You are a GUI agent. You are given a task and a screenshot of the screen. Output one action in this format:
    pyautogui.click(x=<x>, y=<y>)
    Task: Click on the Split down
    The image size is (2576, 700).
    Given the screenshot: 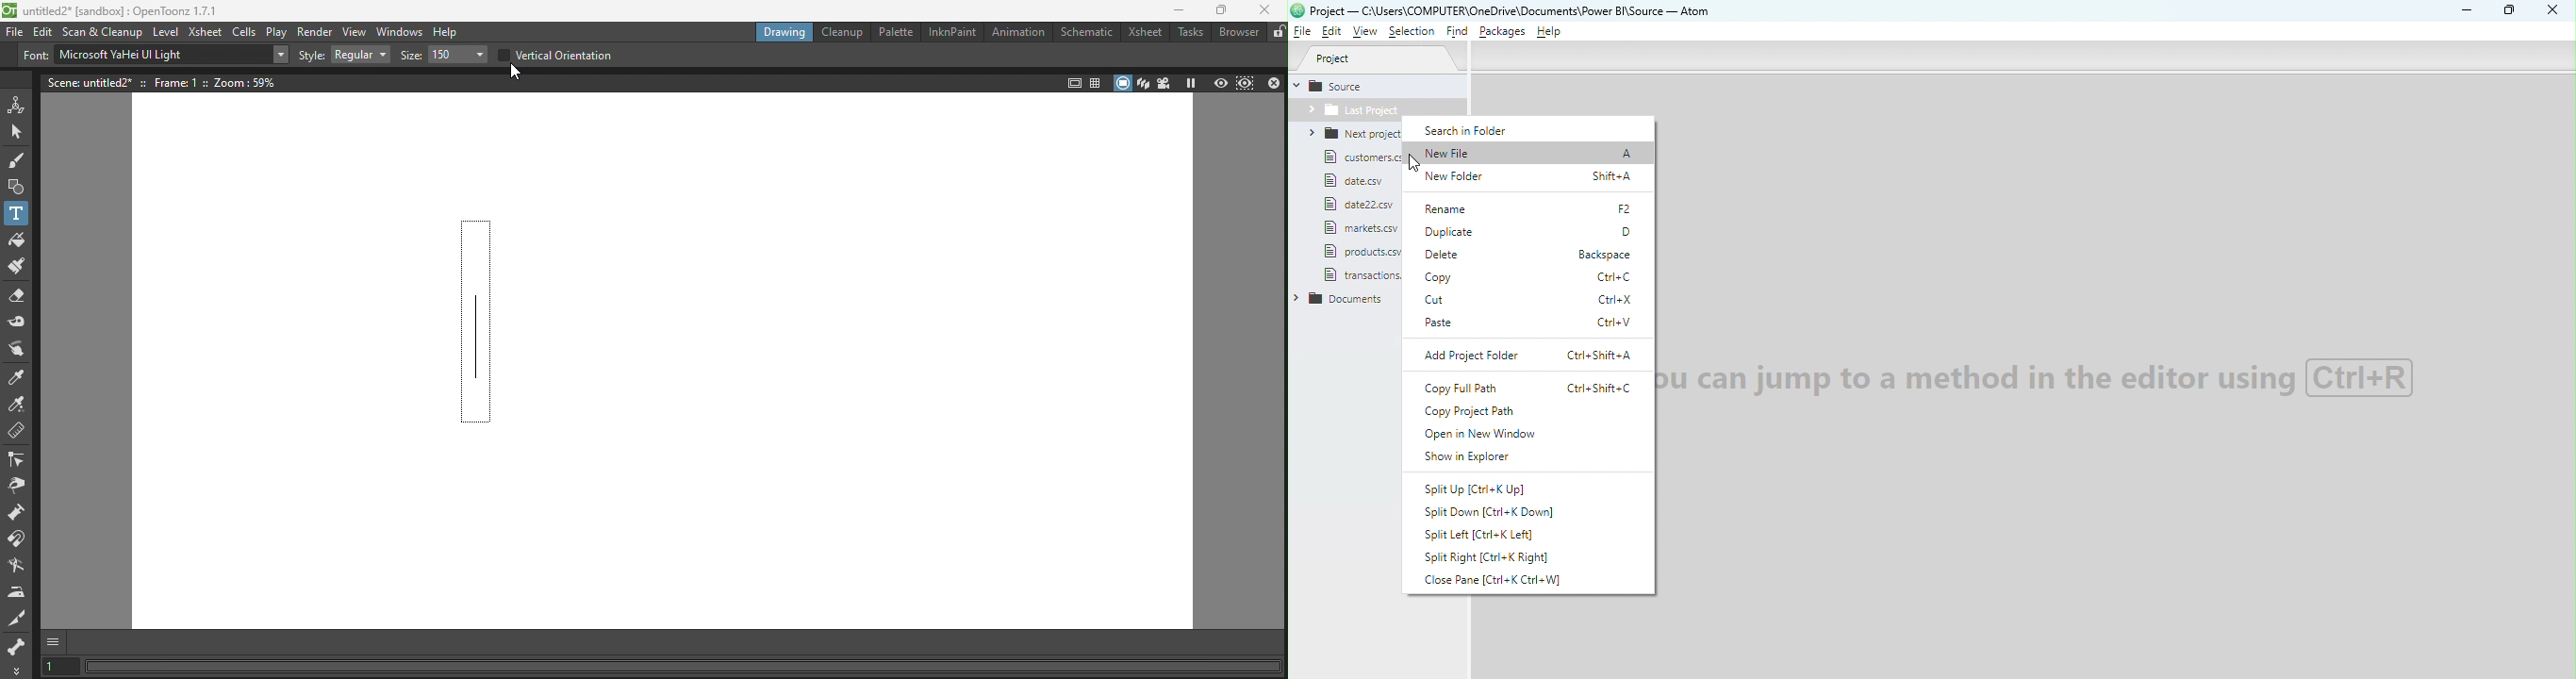 What is the action you would take?
    pyautogui.click(x=1497, y=513)
    